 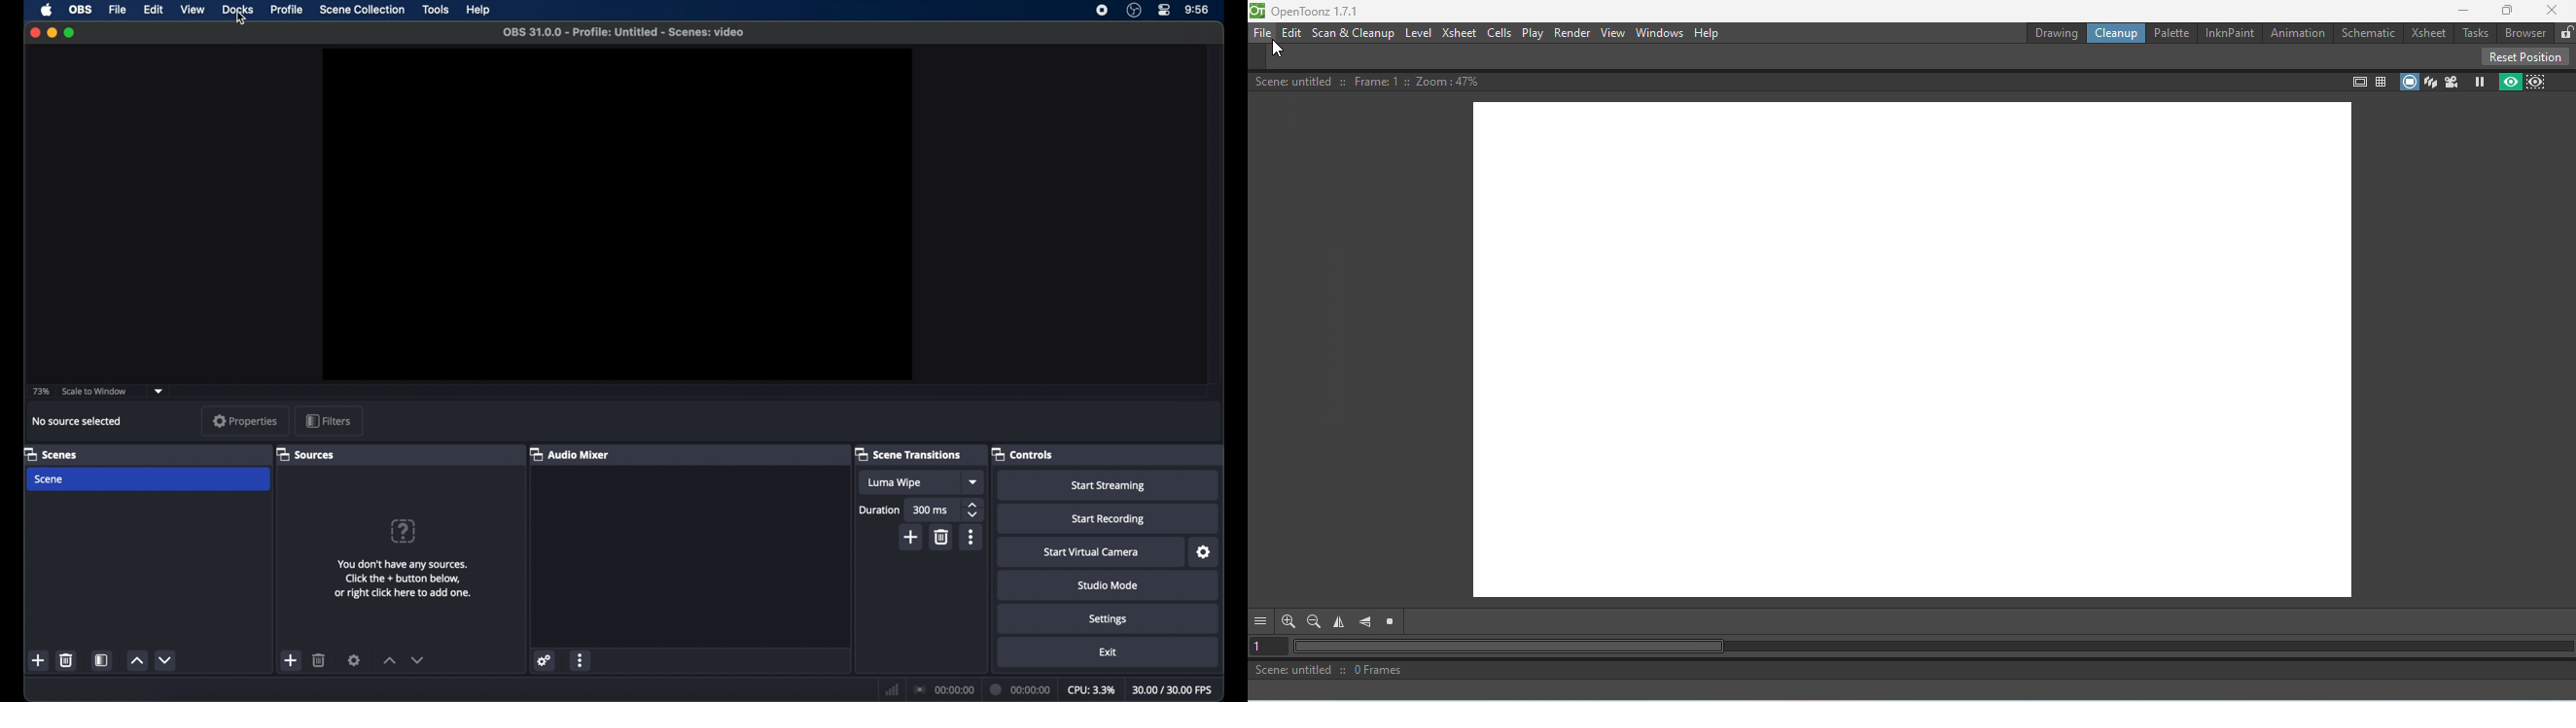 I want to click on dropdown , so click(x=159, y=391).